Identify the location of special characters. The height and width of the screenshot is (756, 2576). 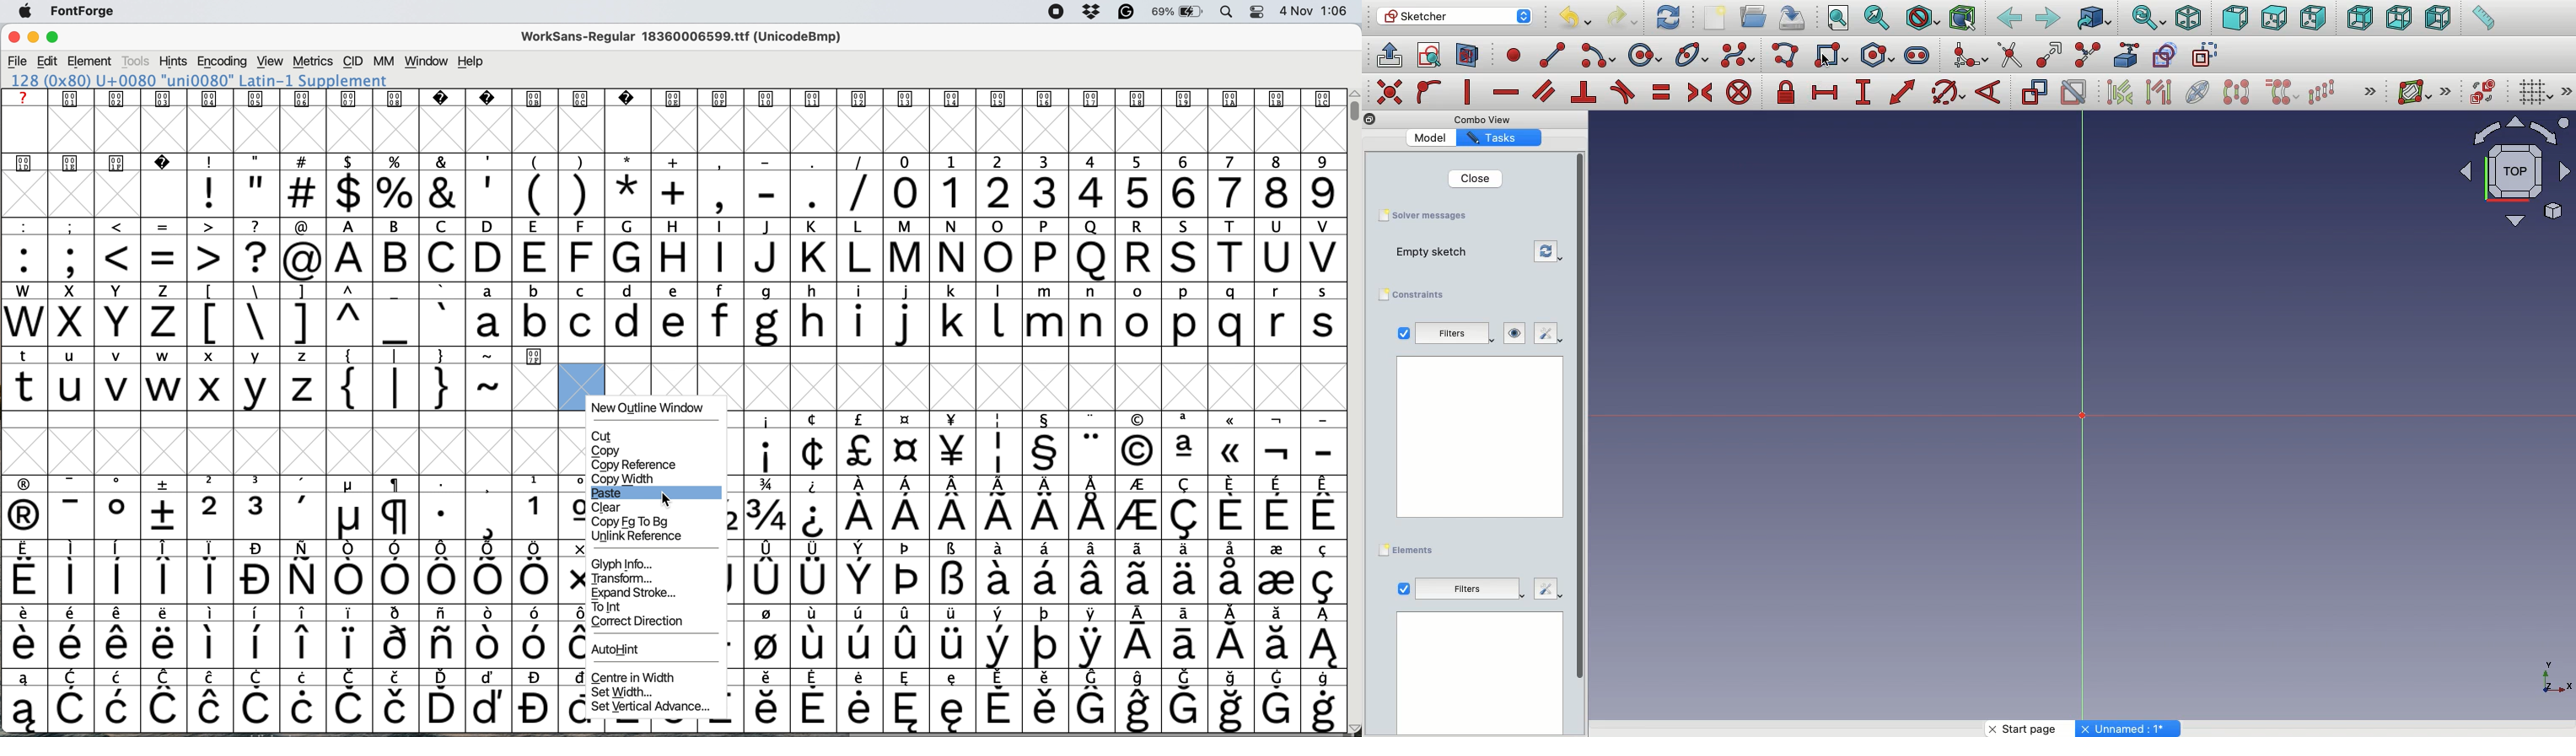
(322, 323).